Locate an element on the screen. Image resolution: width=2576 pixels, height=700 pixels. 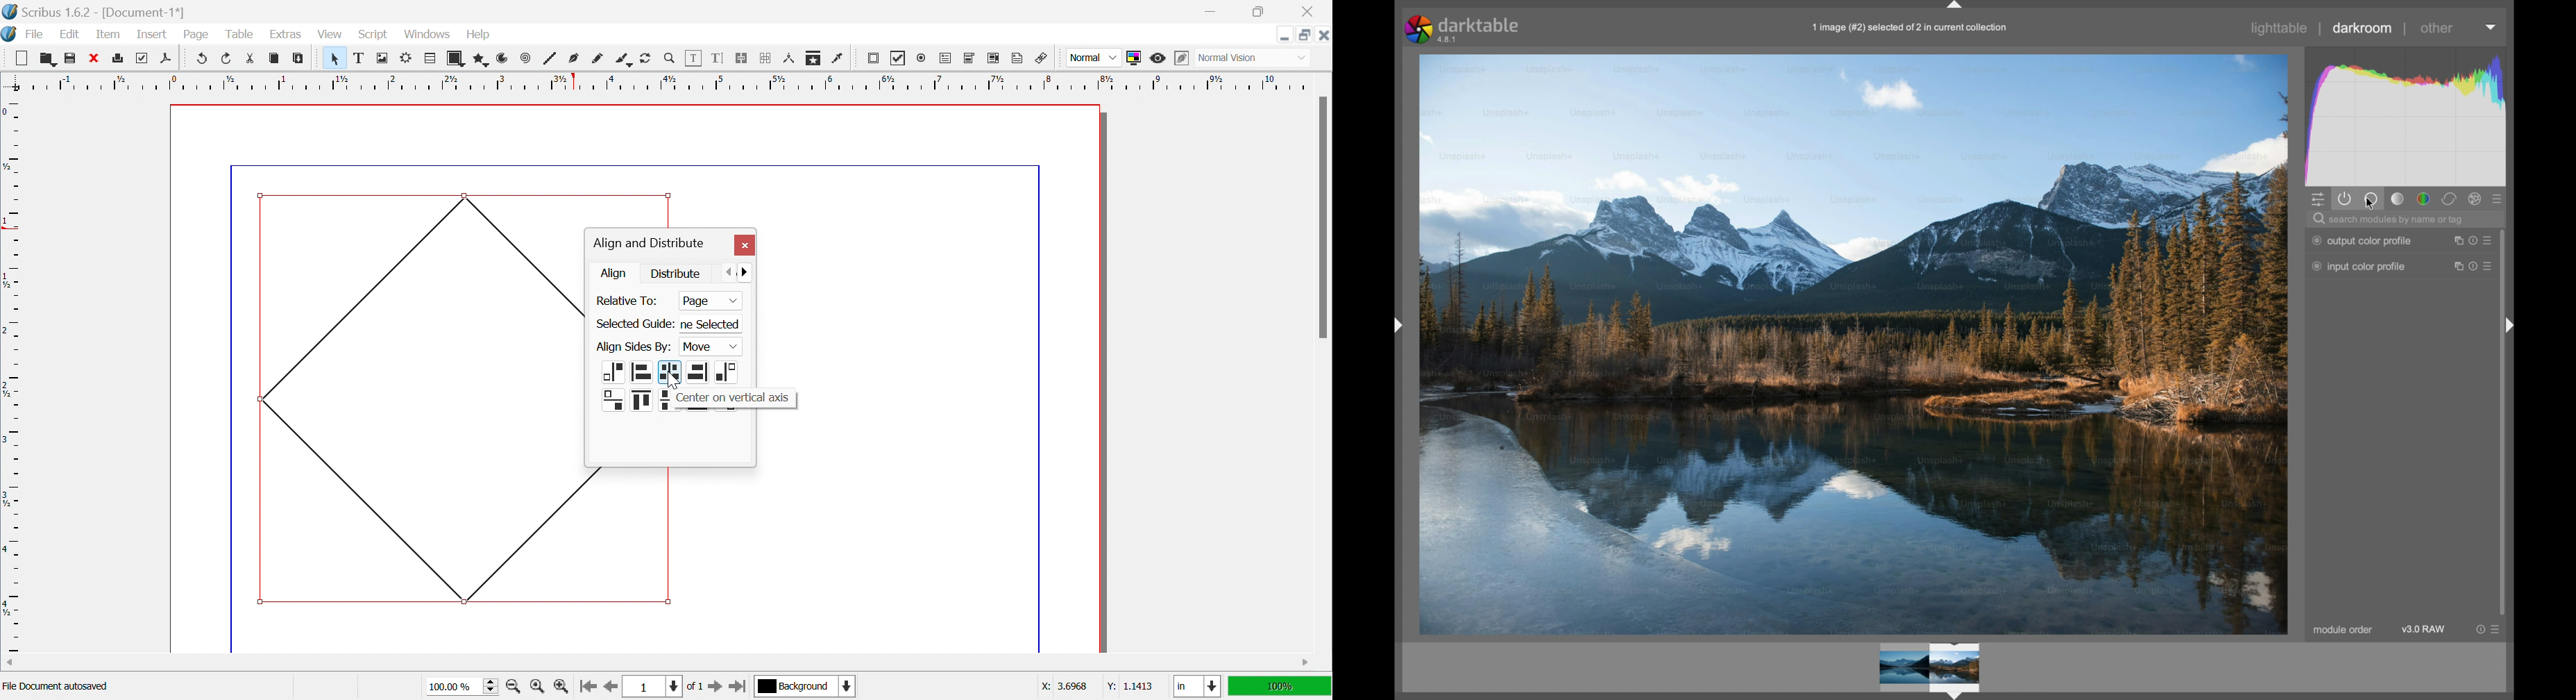
Restore down is located at coordinates (1305, 35).